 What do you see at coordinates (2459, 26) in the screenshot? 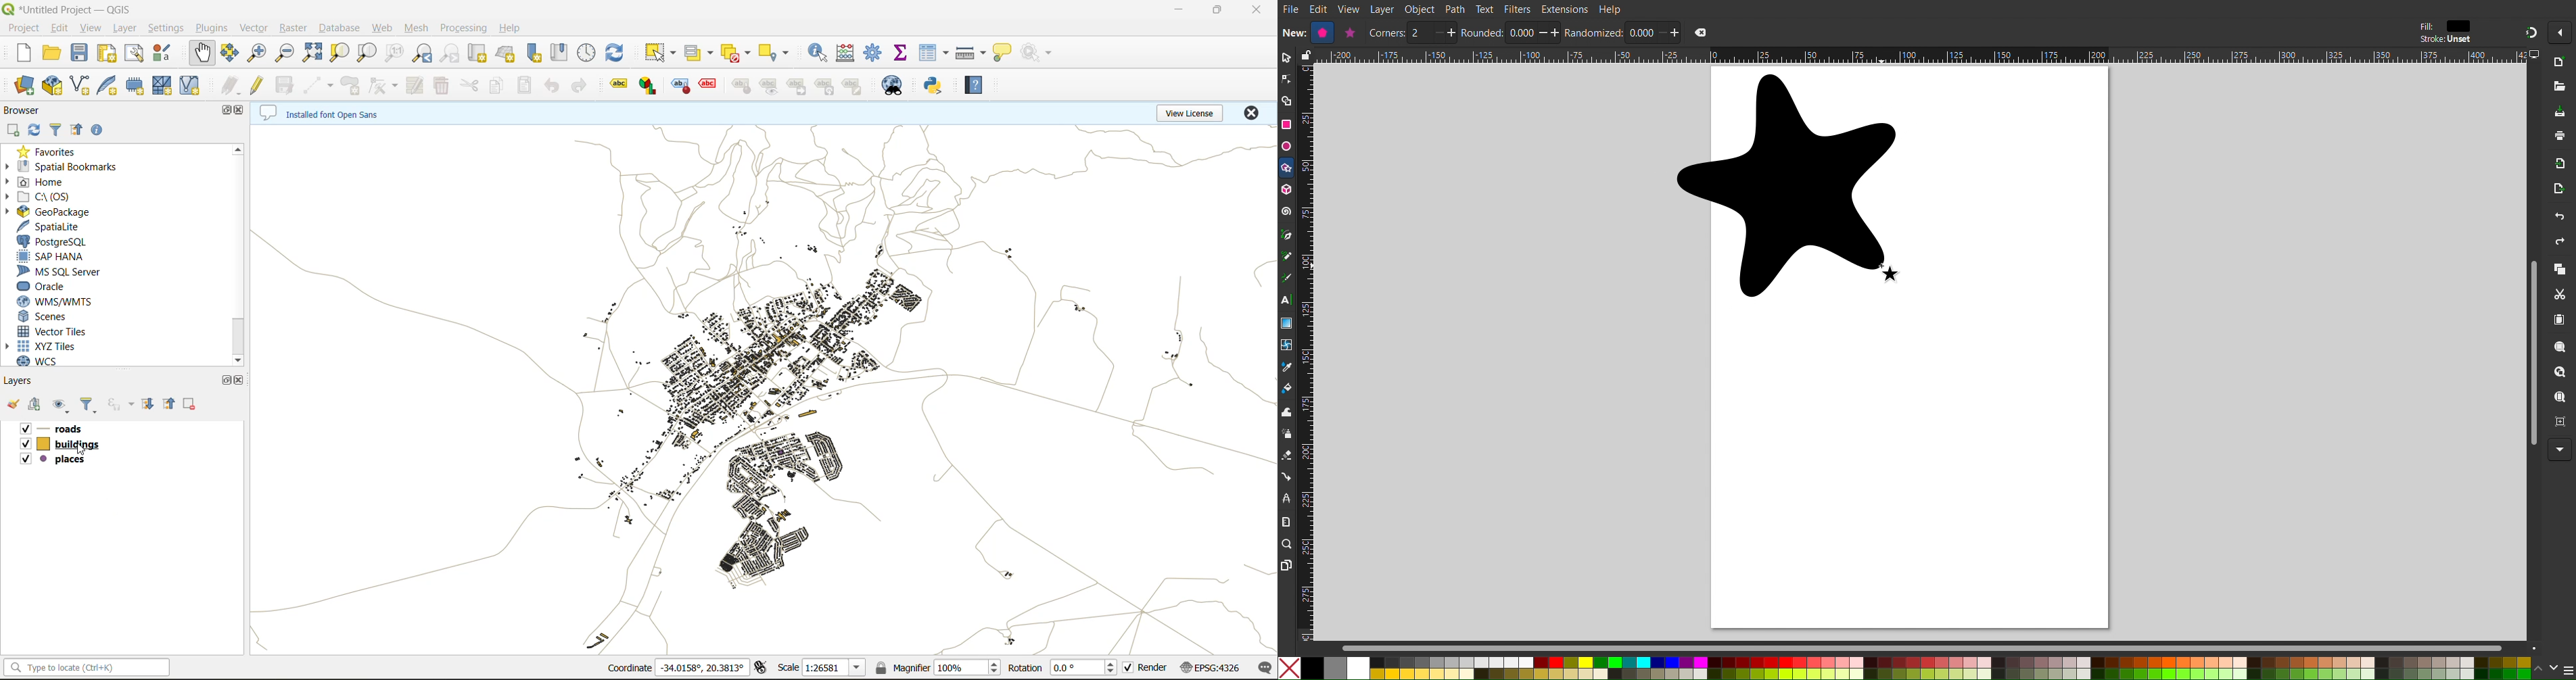
I see `color` at bounding box center [2459, 26].